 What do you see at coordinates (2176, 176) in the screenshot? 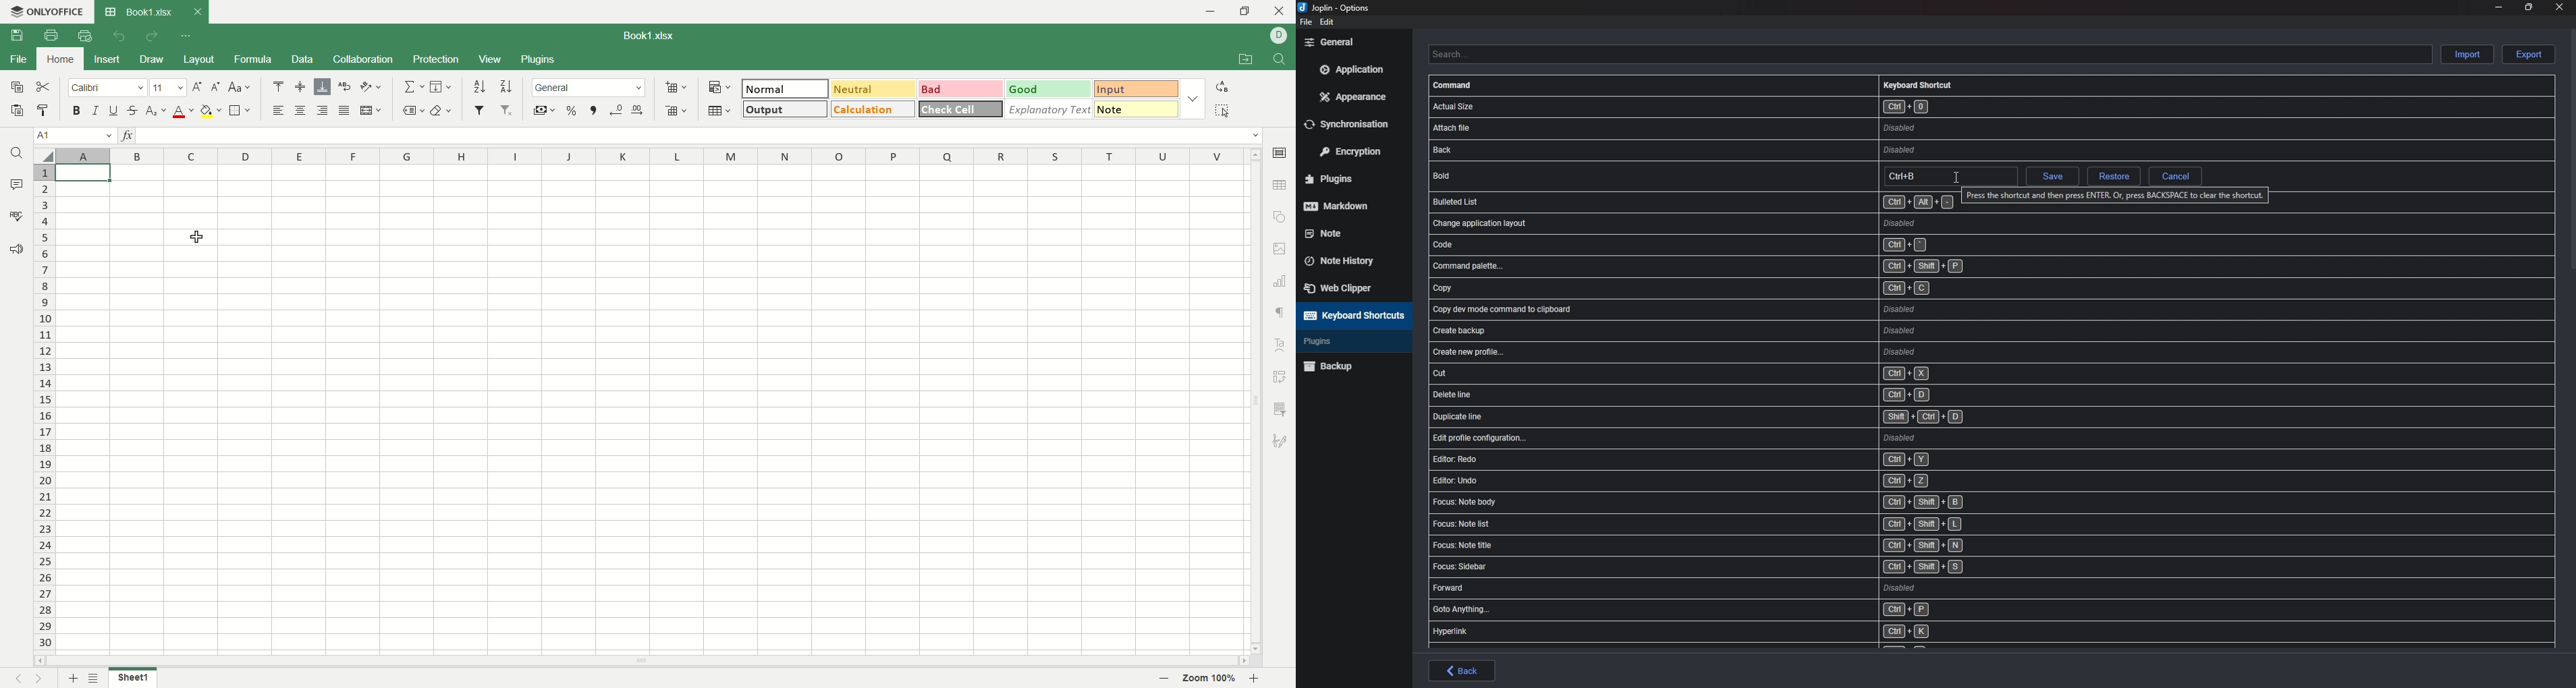
I see `cancel` at bounding box center [2176, 176].